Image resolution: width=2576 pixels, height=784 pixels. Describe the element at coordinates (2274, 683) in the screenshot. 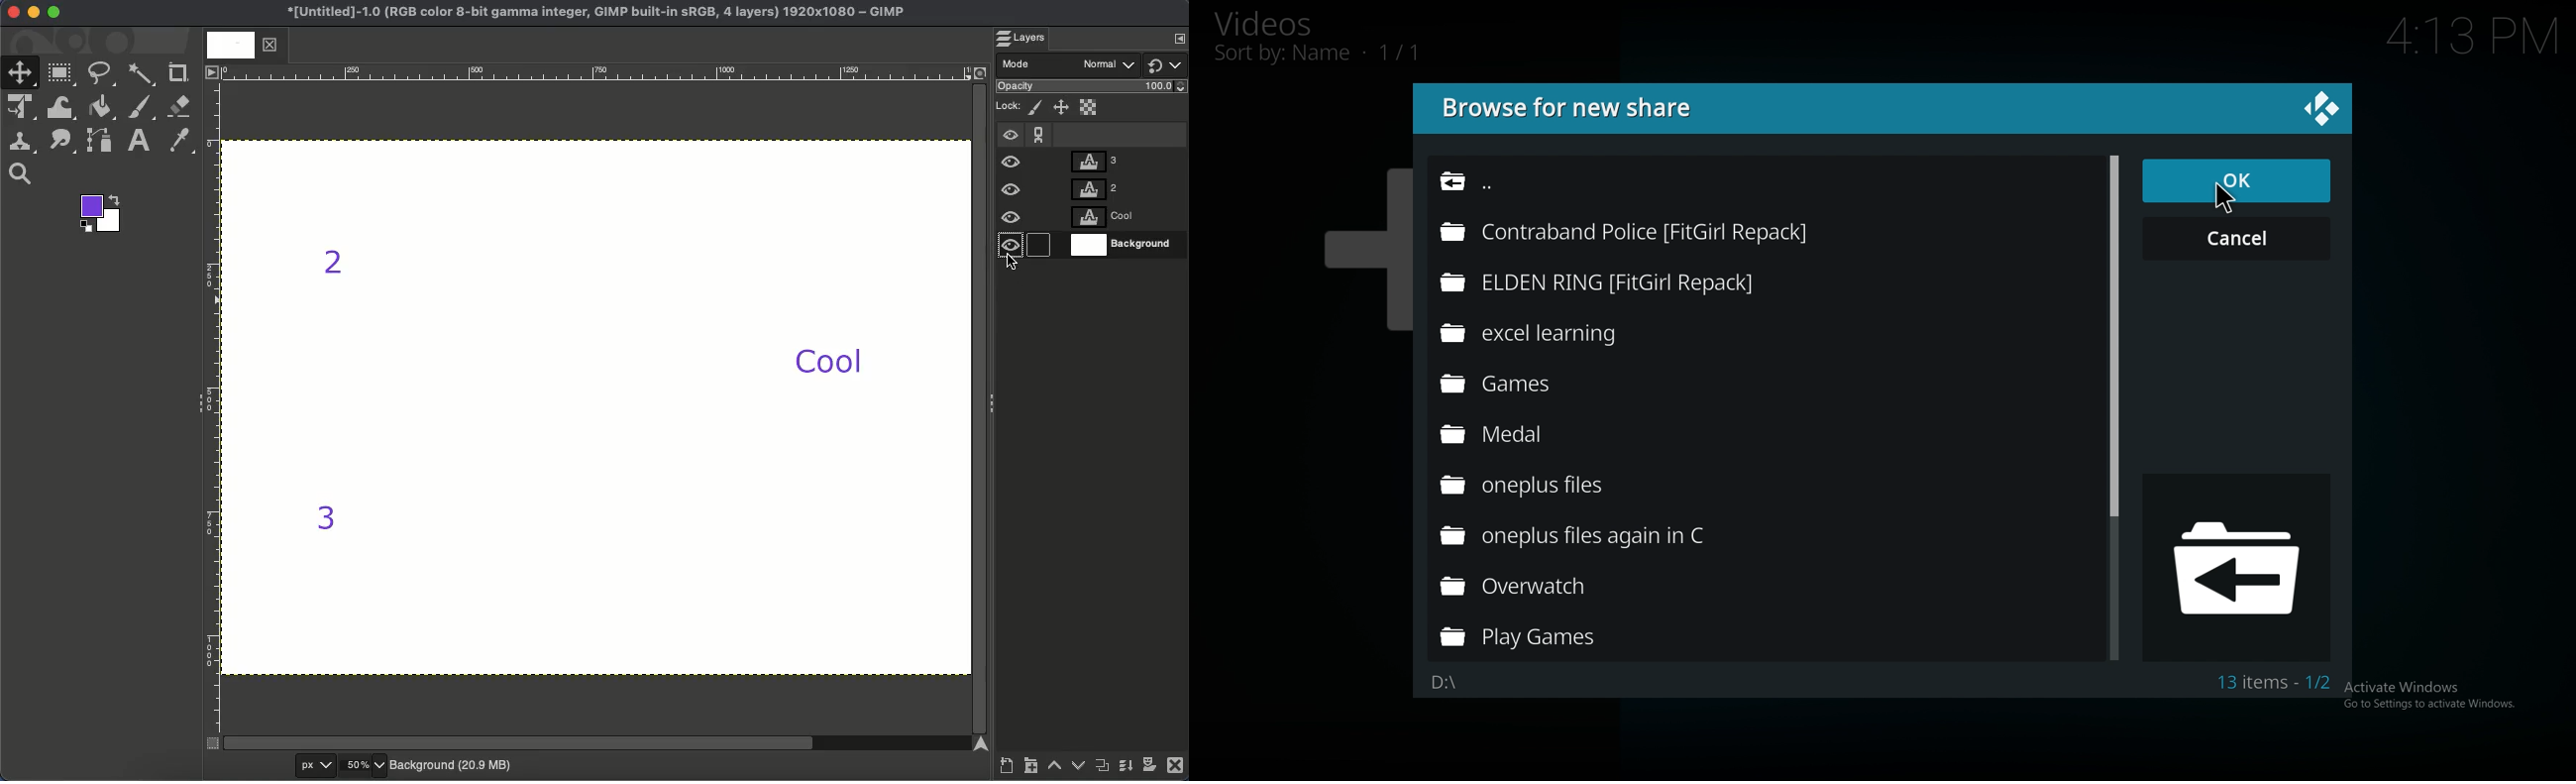

I see `13 items` at that location.